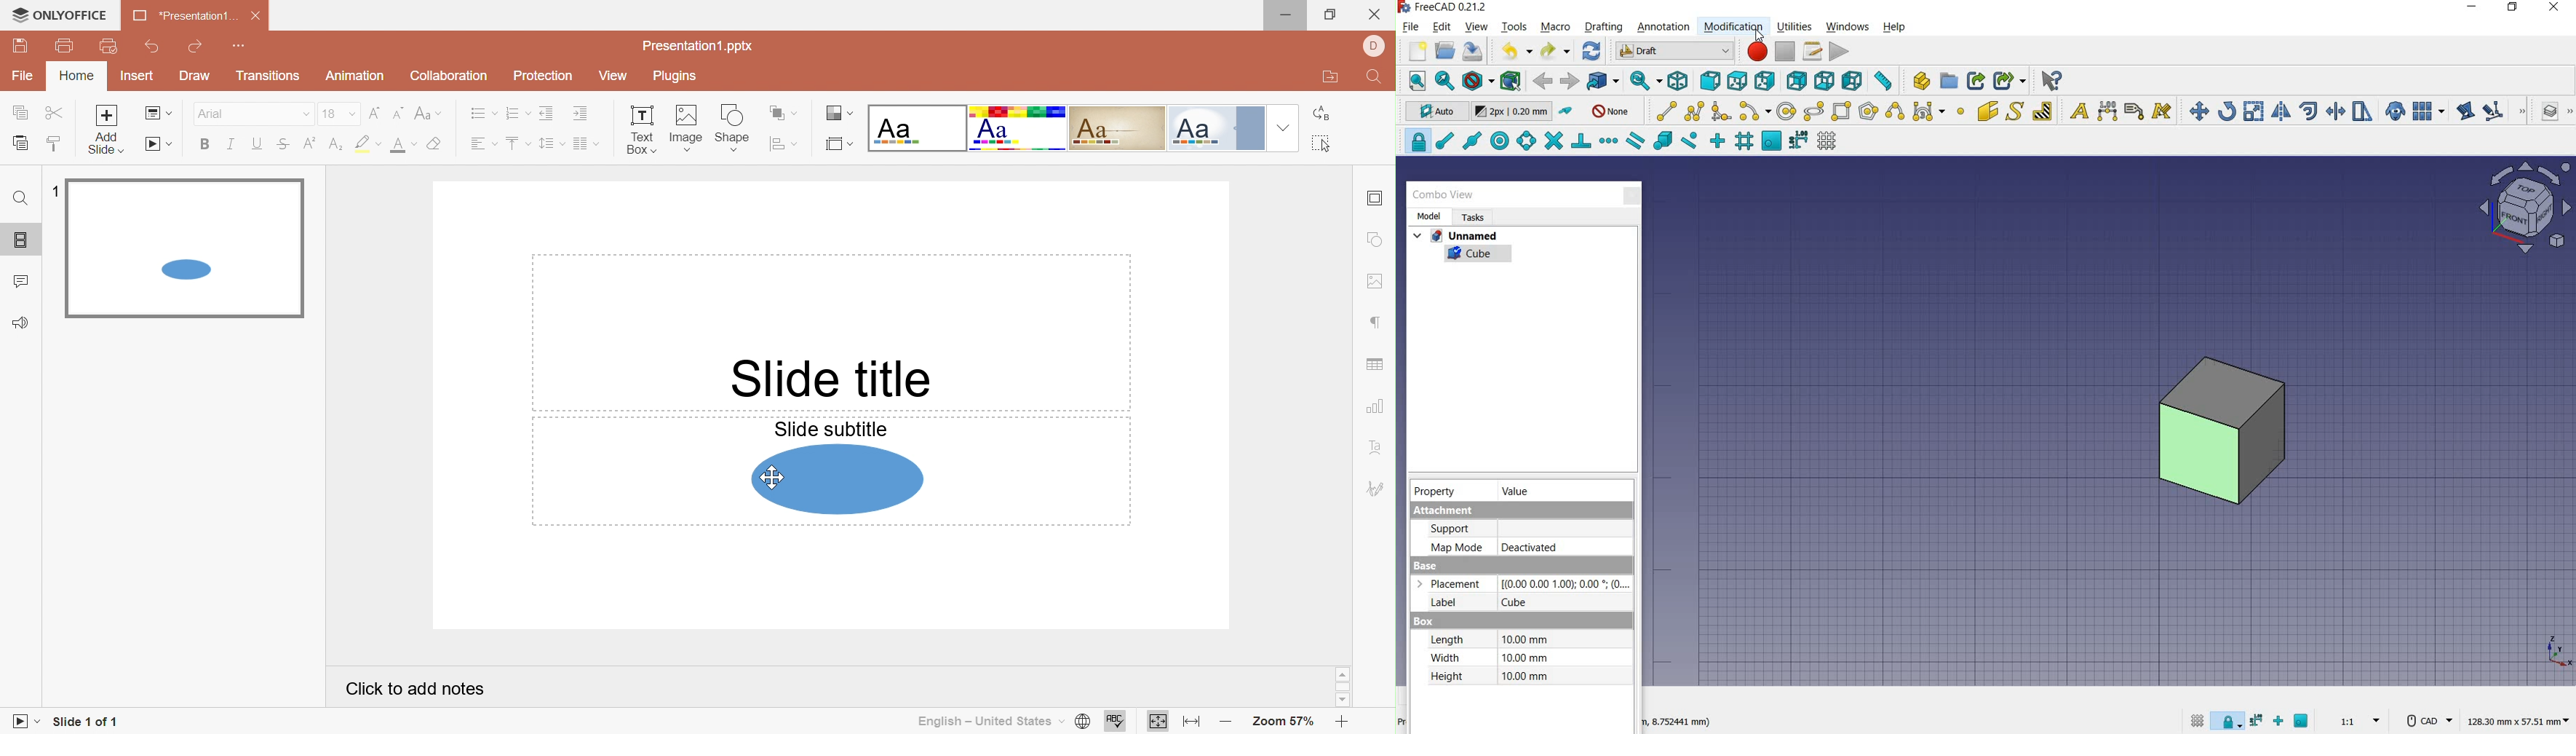  What do you see at coordinates (641, 131) in the screenshot?
I see `Text Box` at bounding box center [641, 131].